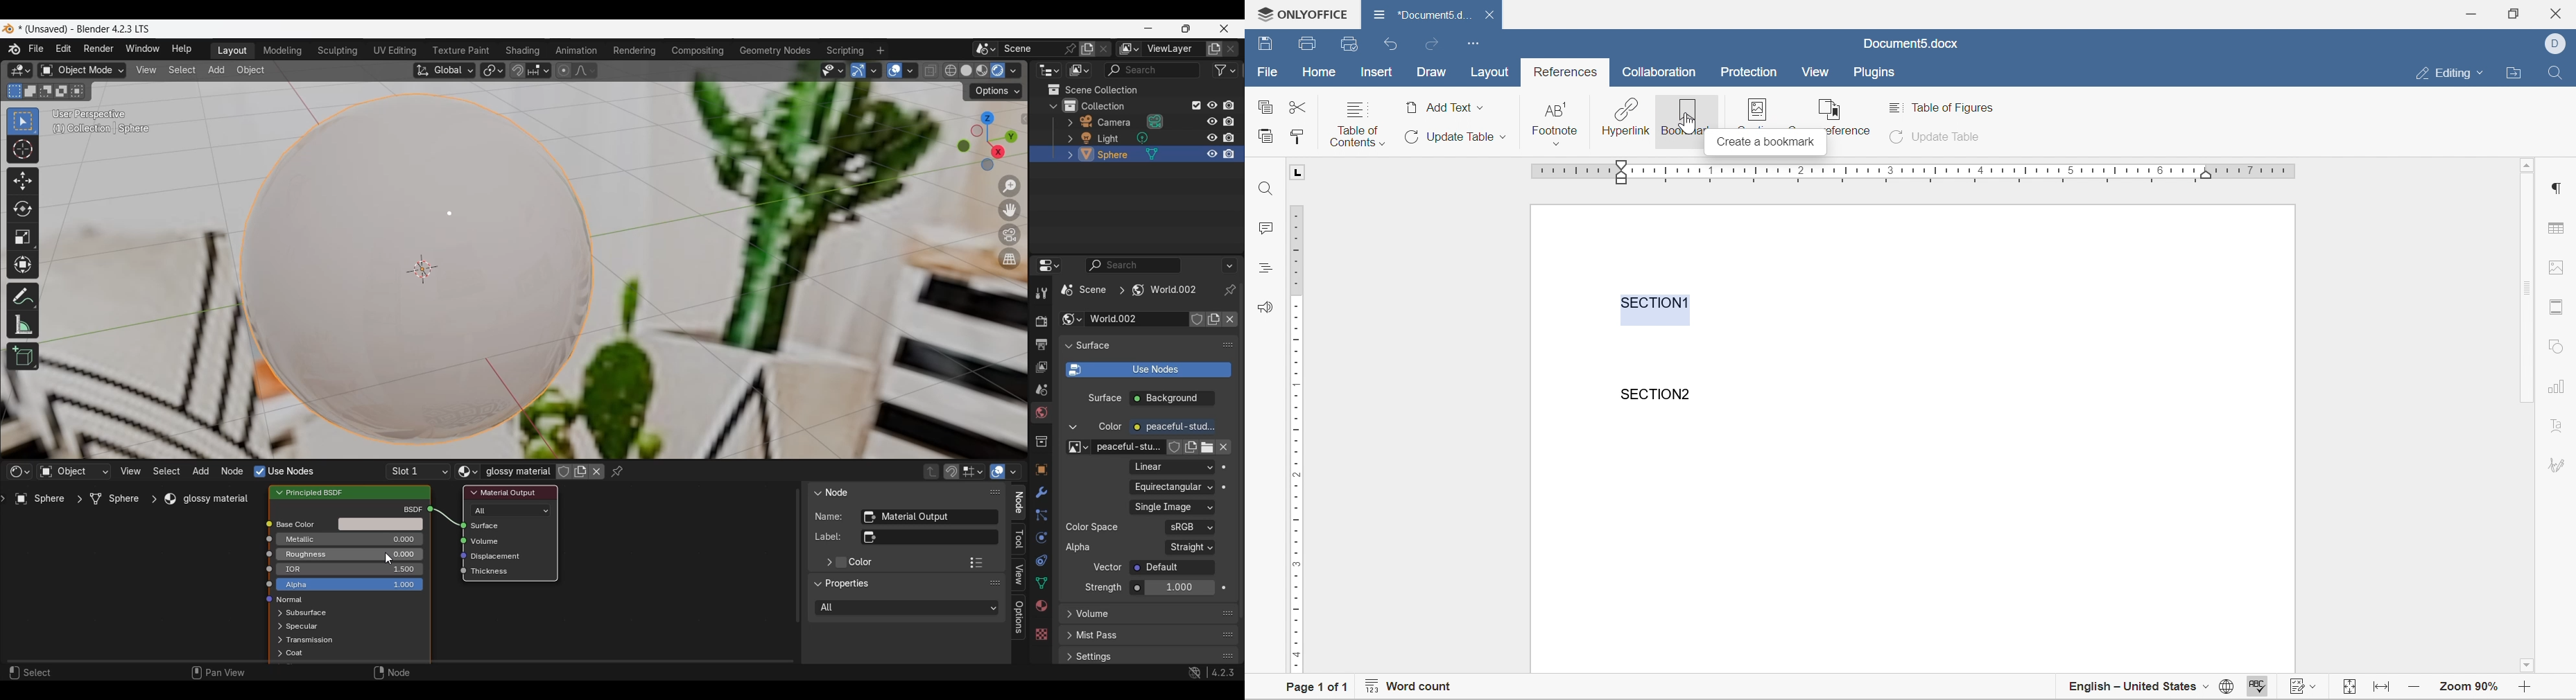 The width and height of the screenshot is (2576, 700). Describe the element at coordinates (1224, 467) in the screenshot. I see `Animate property` at that location.